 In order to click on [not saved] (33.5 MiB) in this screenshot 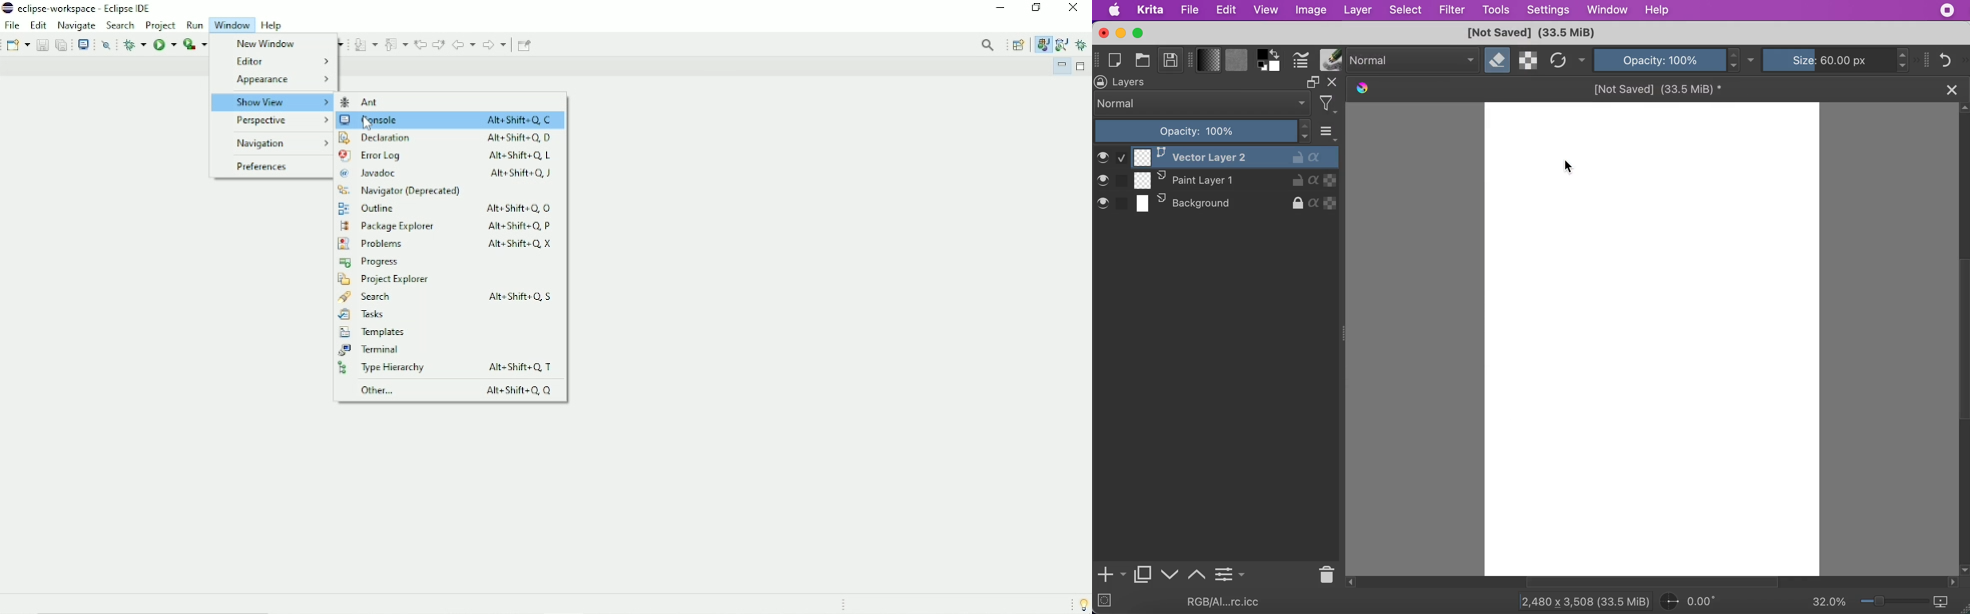, I will do `click(1658, 88)`.